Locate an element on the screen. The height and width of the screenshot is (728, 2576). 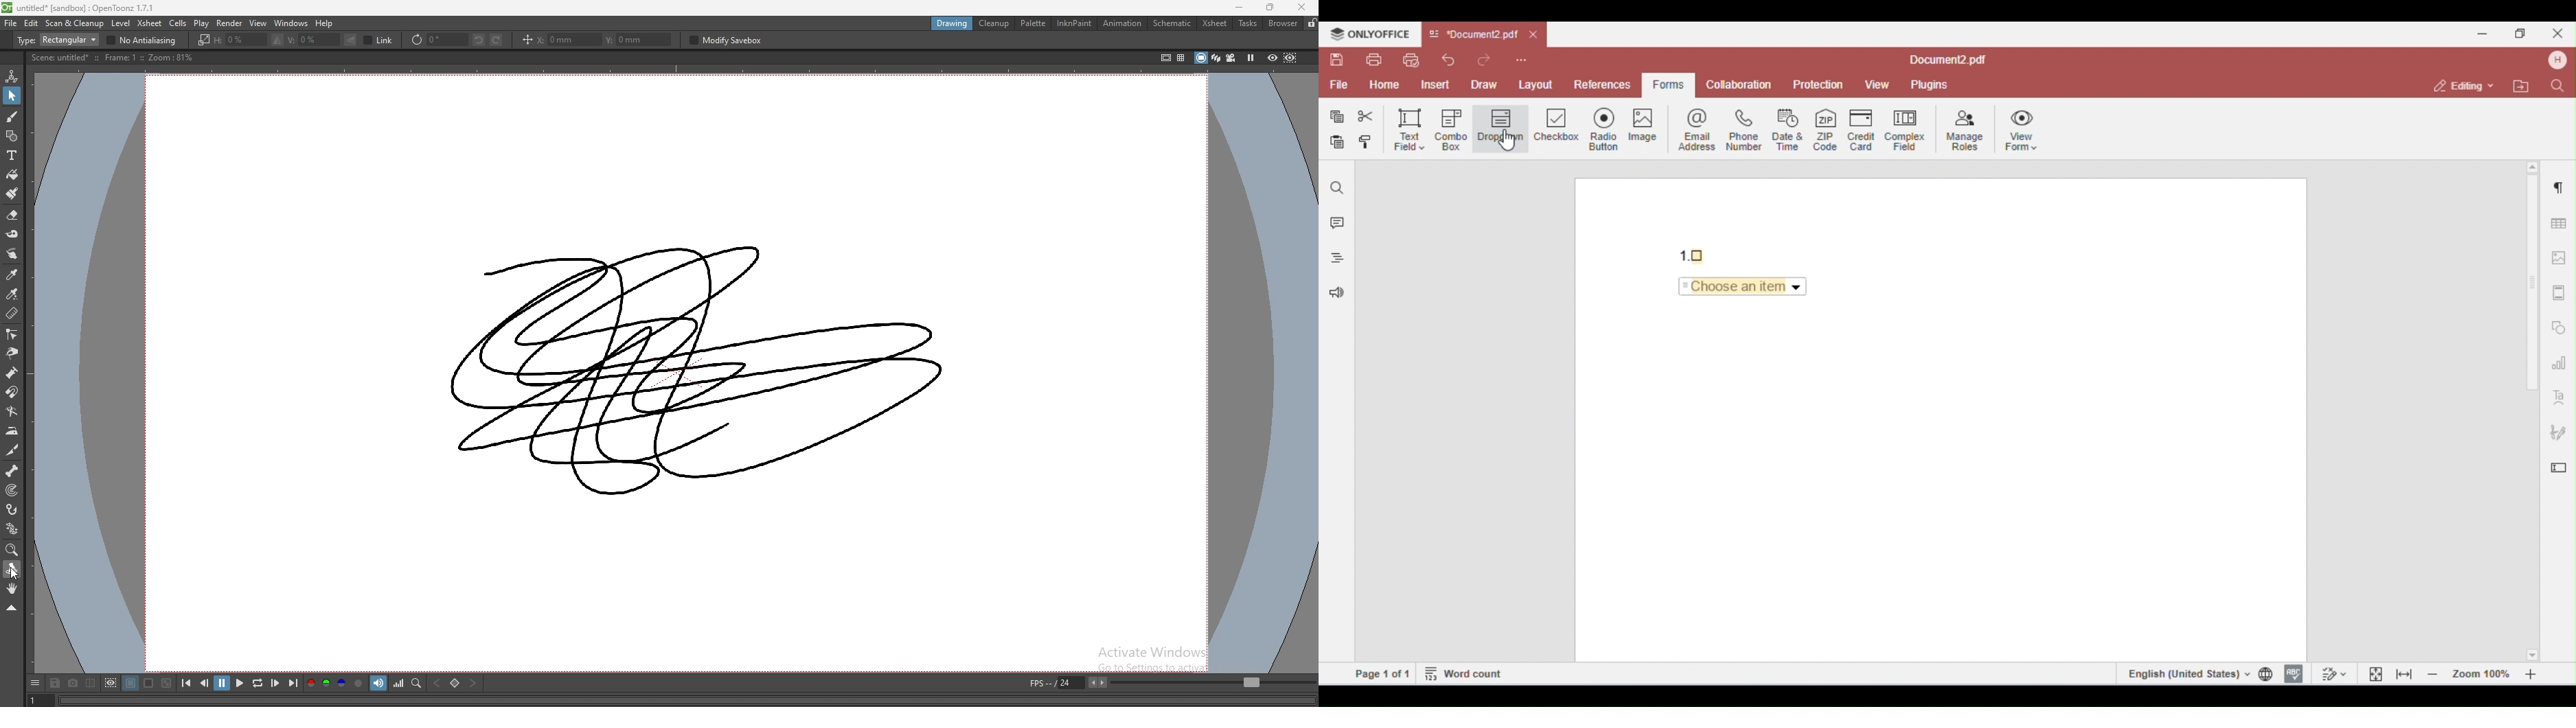
rotate selection right is located at coordinates (498, 39).